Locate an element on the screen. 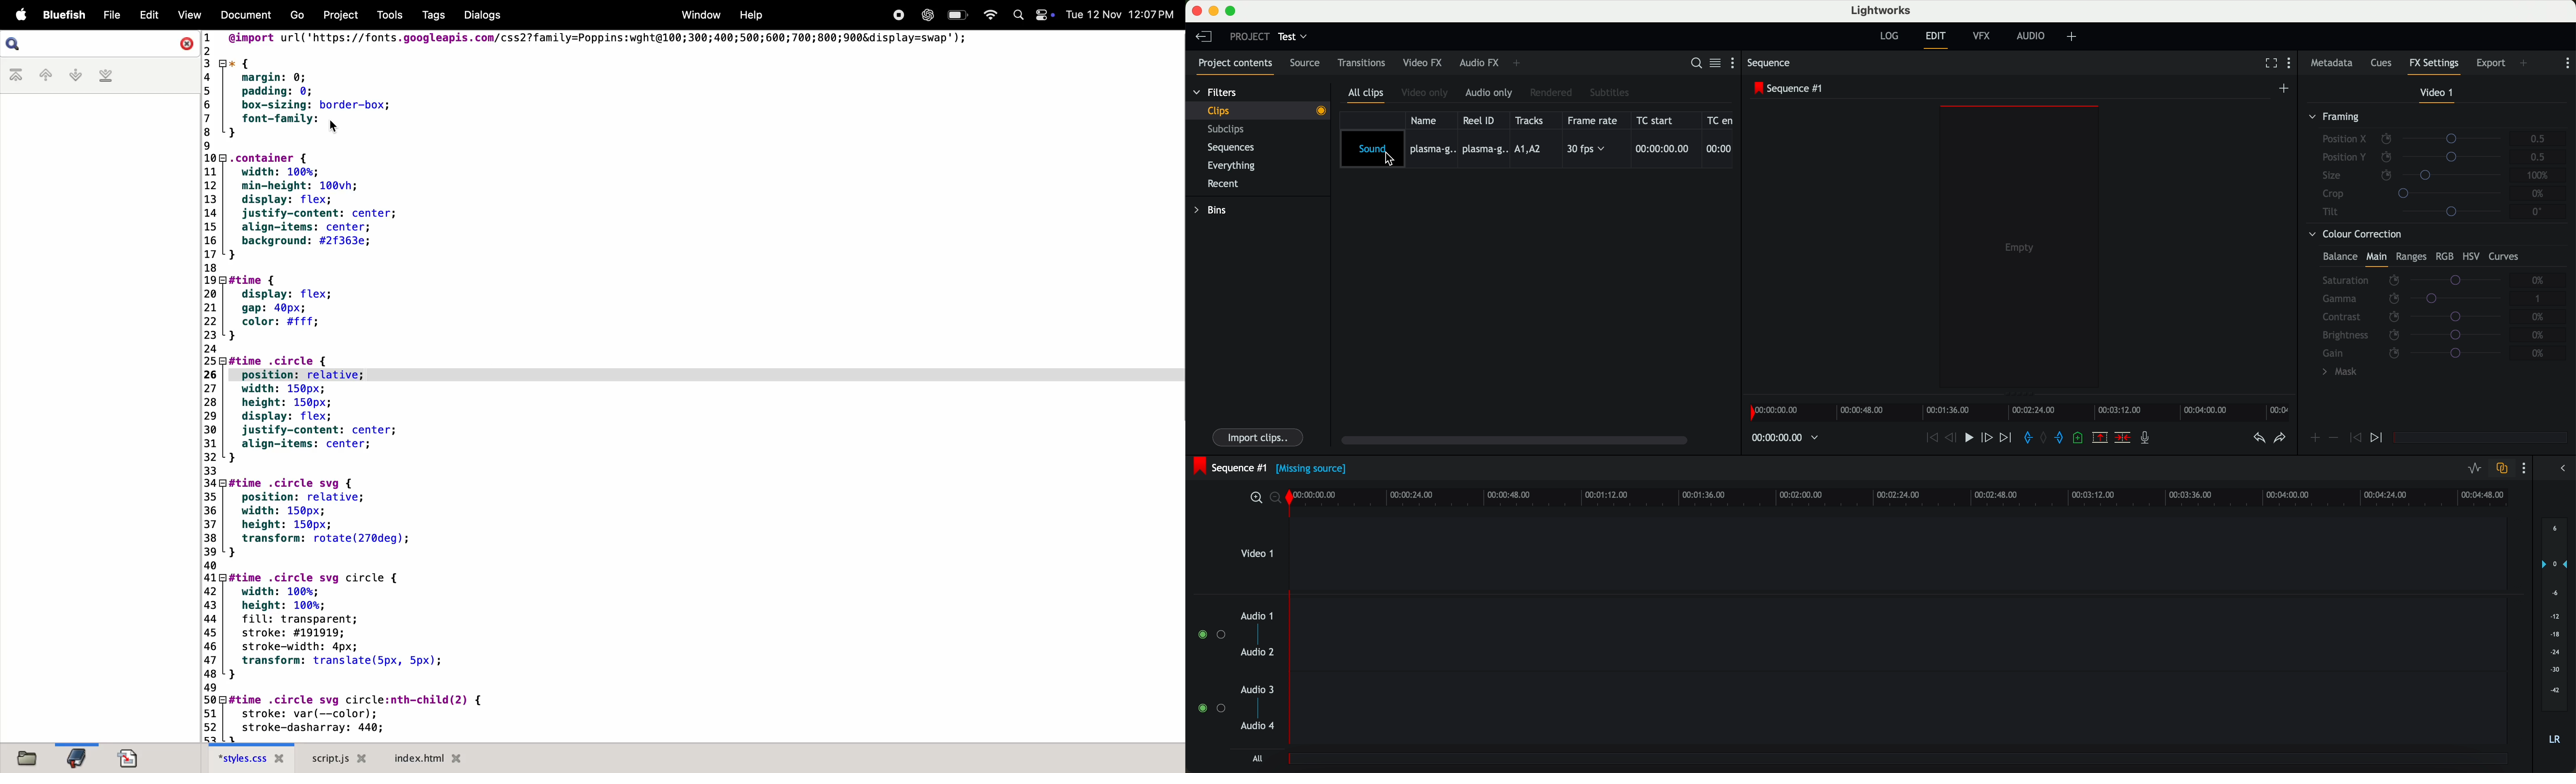 This screenshot has height=784, width=2576. bins tab is located at coordinates (1214, 211).